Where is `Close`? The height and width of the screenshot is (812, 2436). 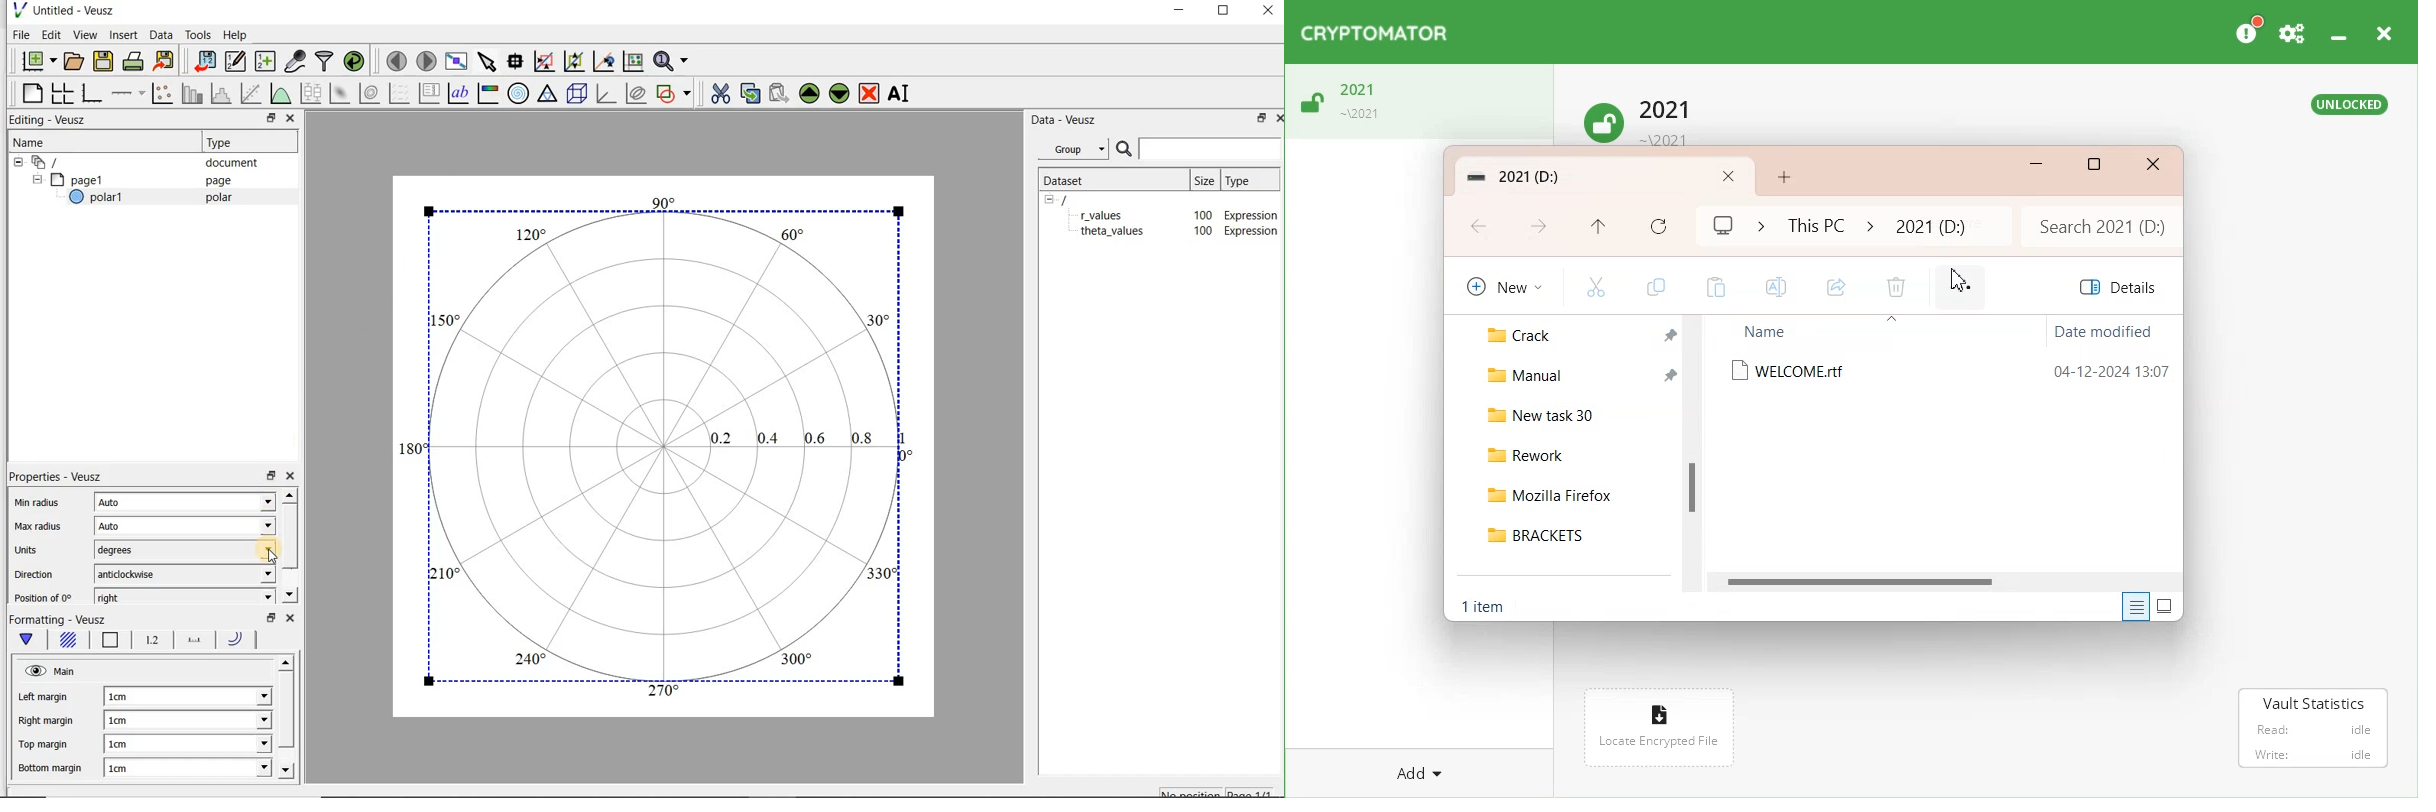
Close is located at coordinates (1267, 13).